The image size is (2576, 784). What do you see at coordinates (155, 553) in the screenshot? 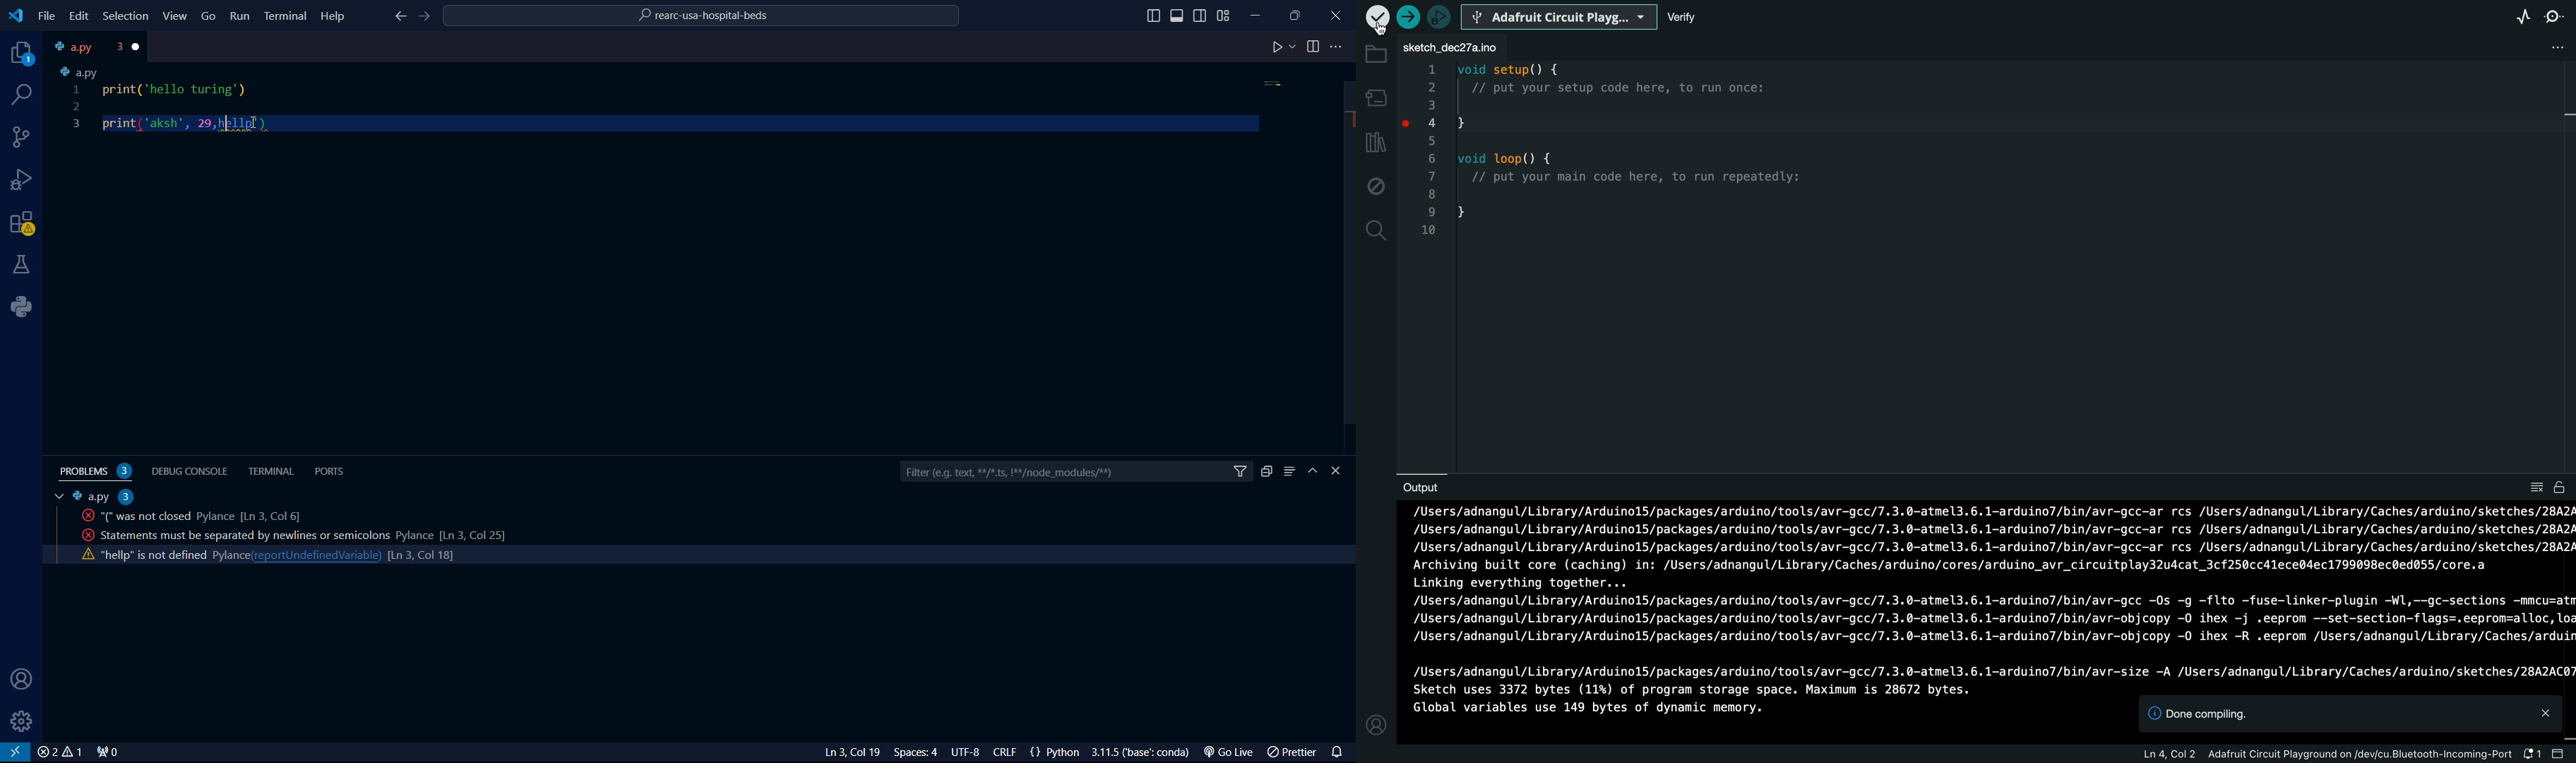
I see `activity code` at bounding box center [155, 553].